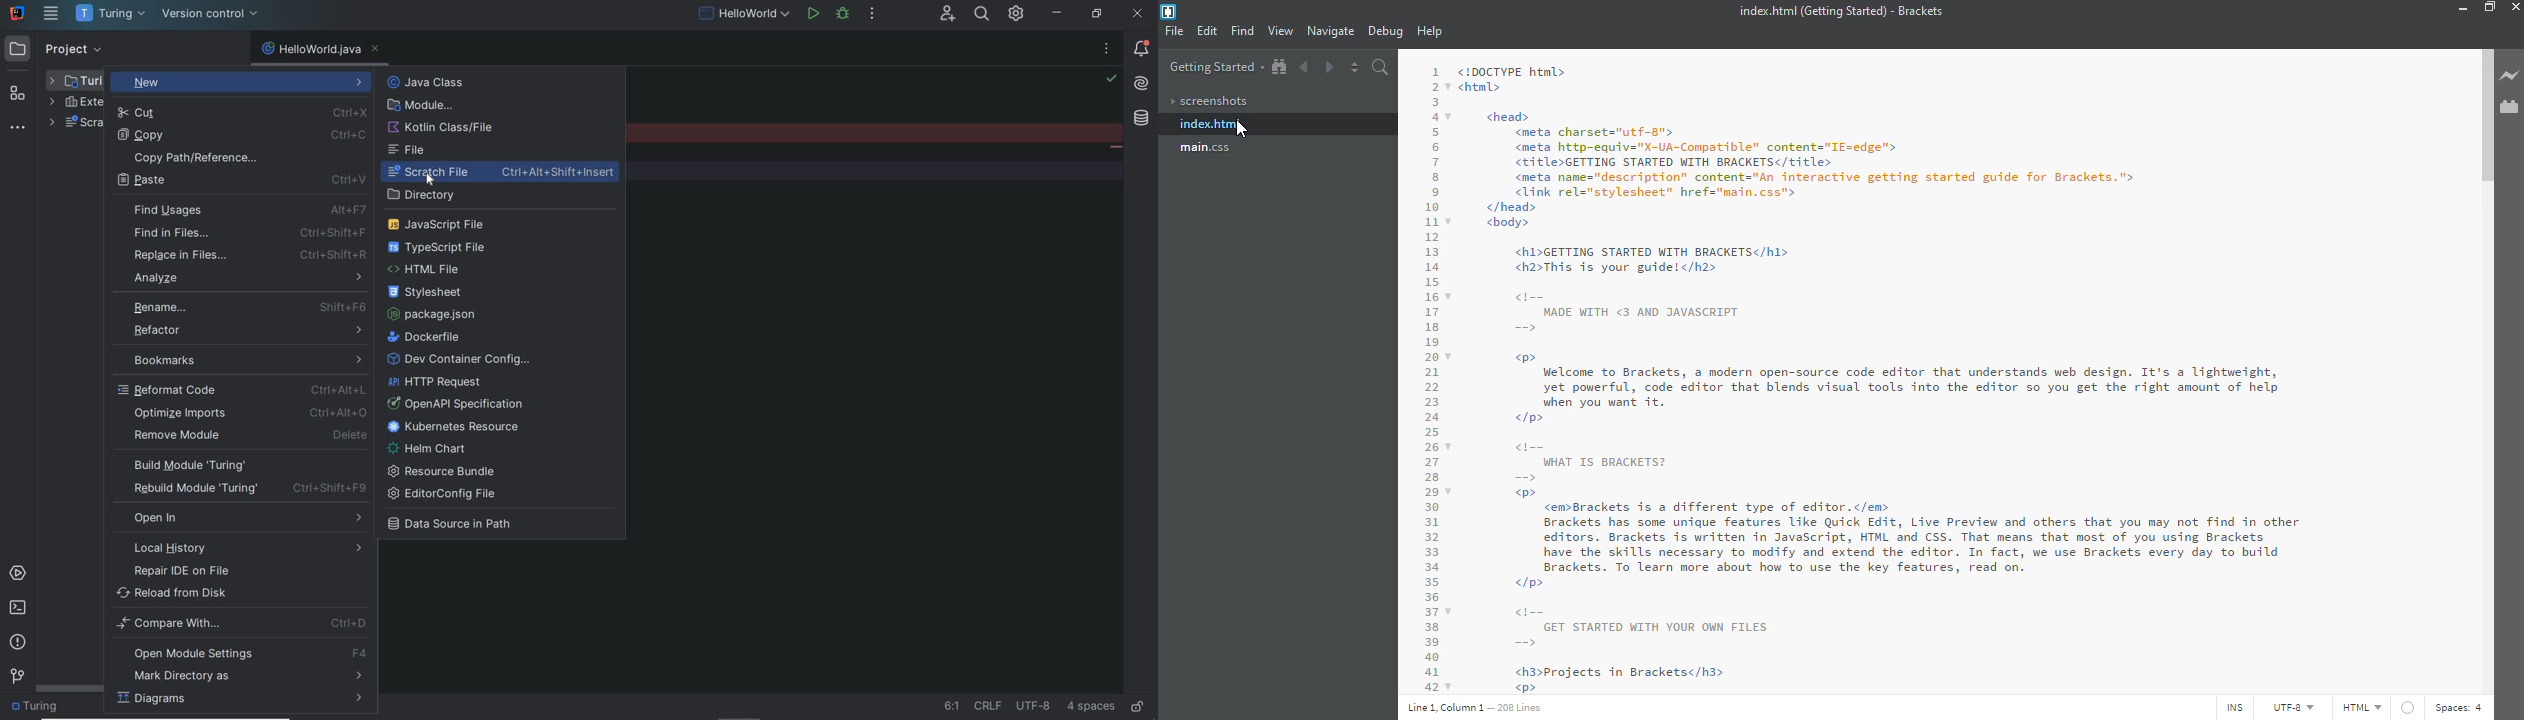 The height and width of the screenshot is (728, 2548). Describe the element at coordinates (240, 466) in the screenshot. I see `build module` at that location.